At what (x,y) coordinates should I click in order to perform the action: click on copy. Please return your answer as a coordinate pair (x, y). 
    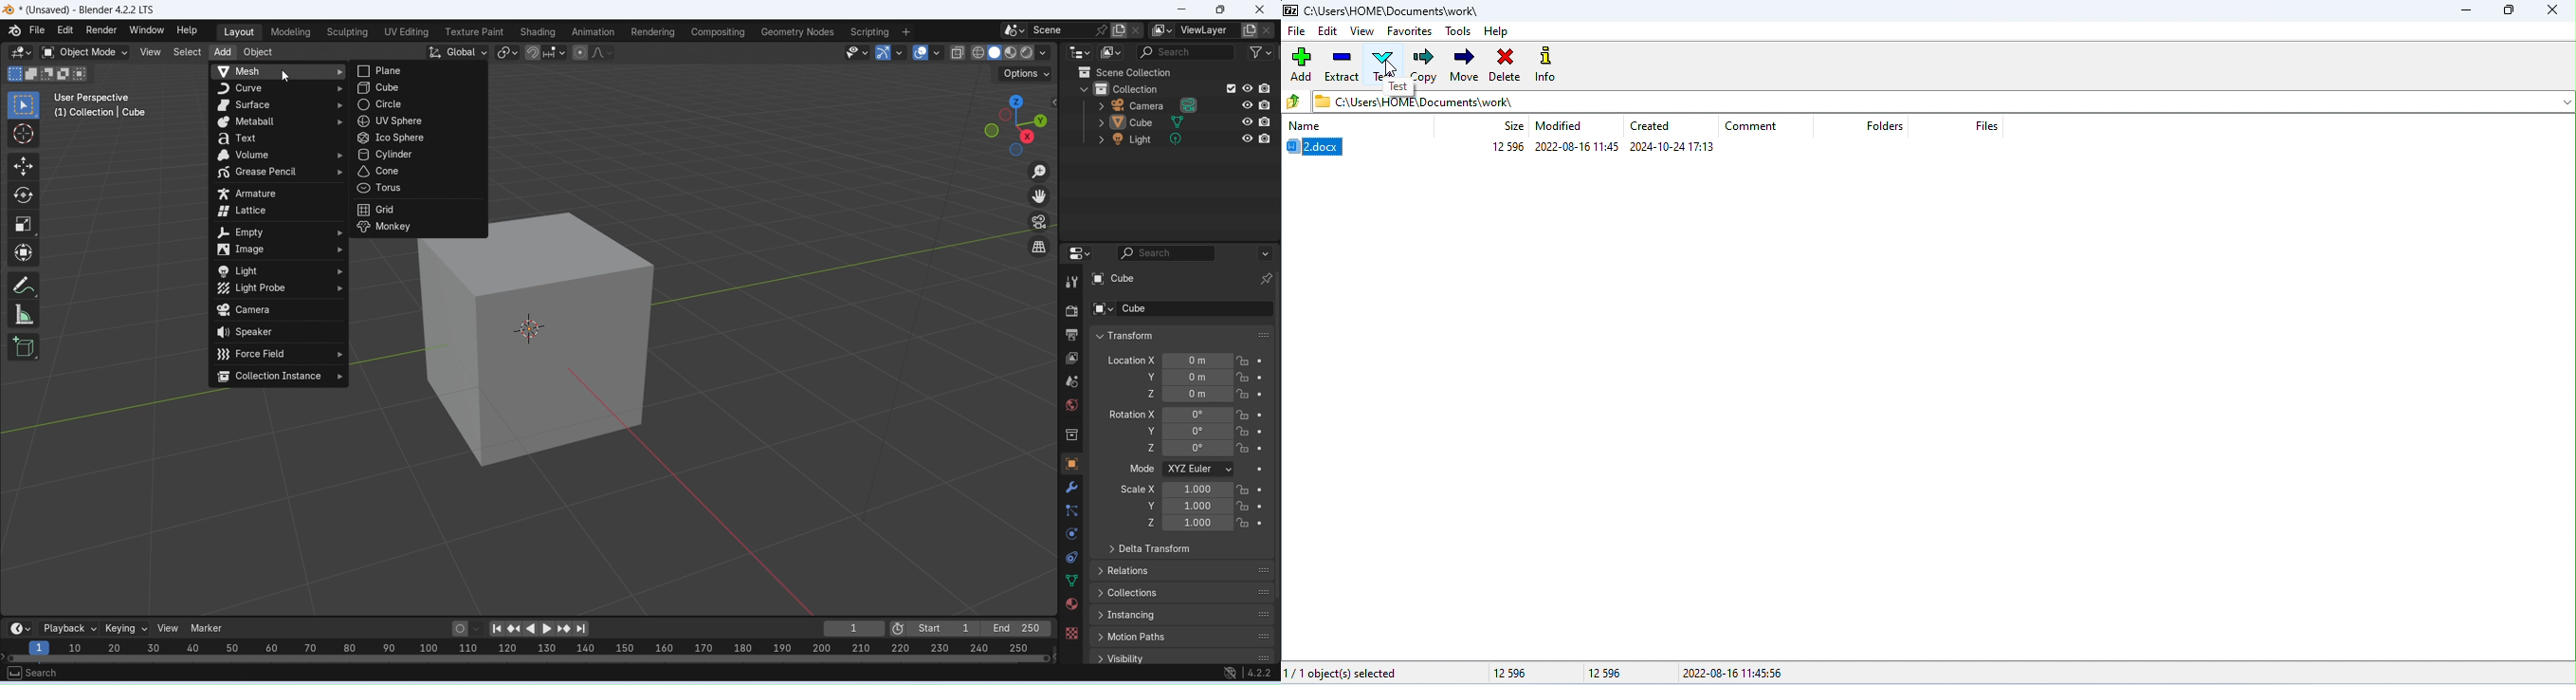
    Looking at the image, I should click on (1424, 66).